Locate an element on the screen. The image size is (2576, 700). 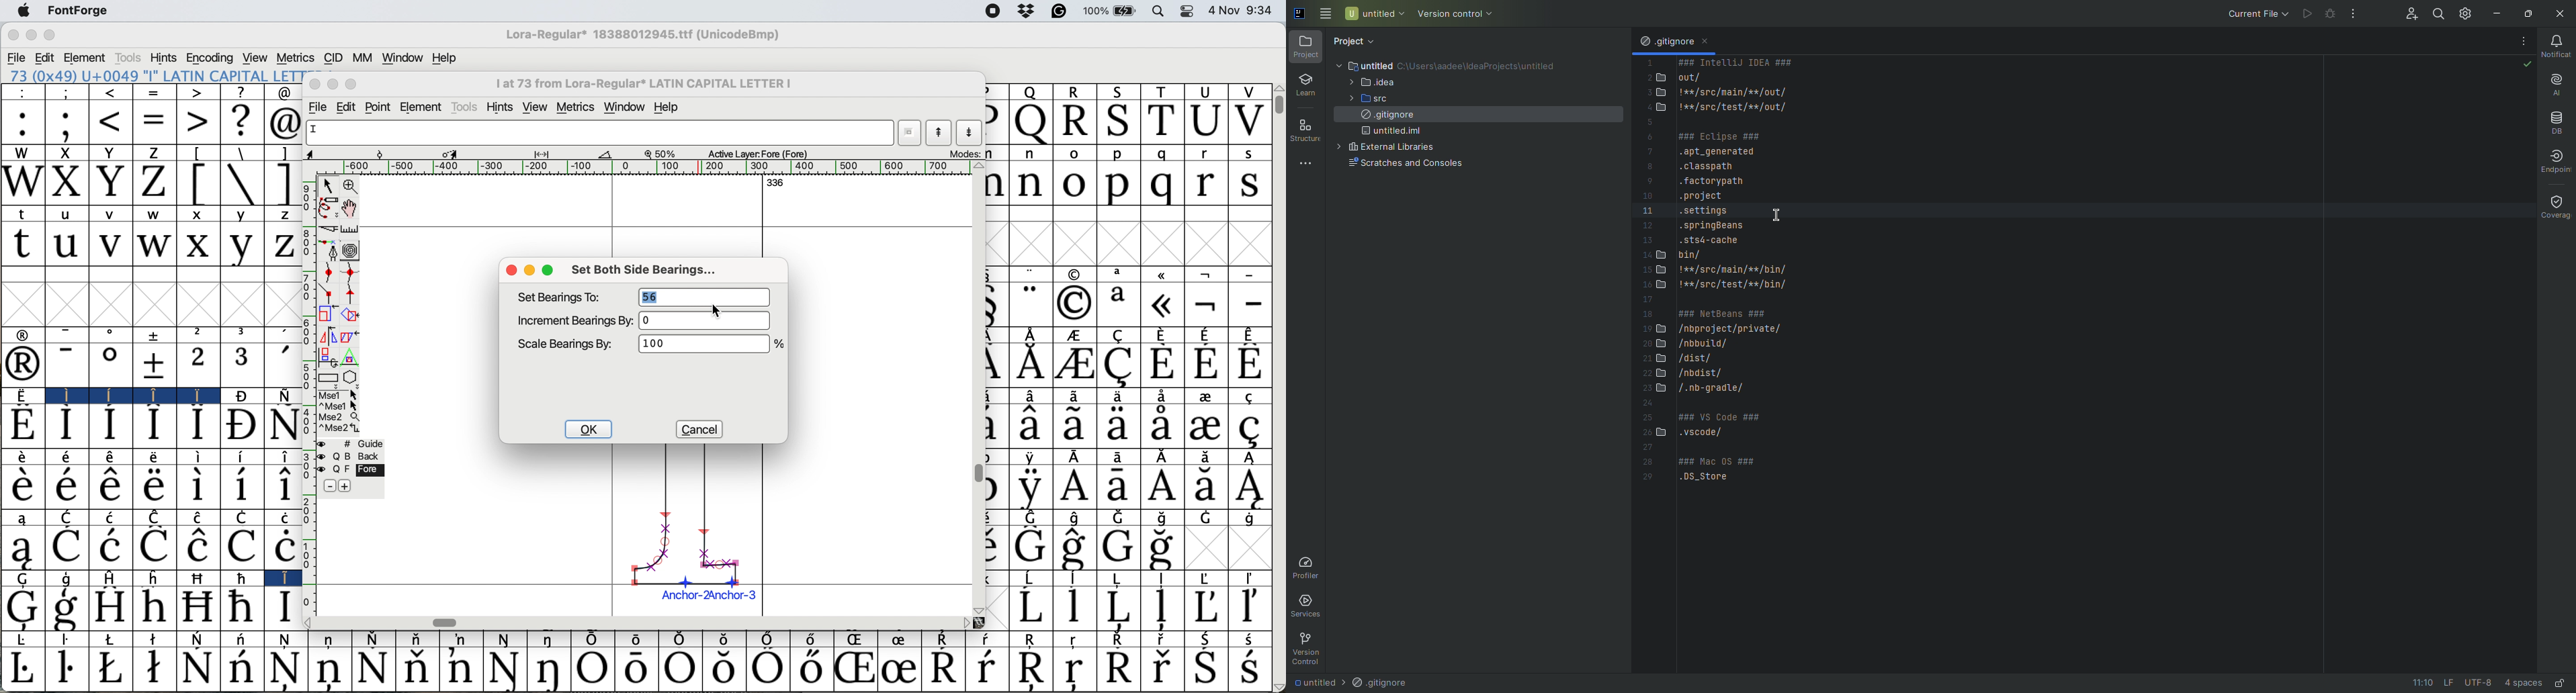
x is located at coordinates (198, 244).